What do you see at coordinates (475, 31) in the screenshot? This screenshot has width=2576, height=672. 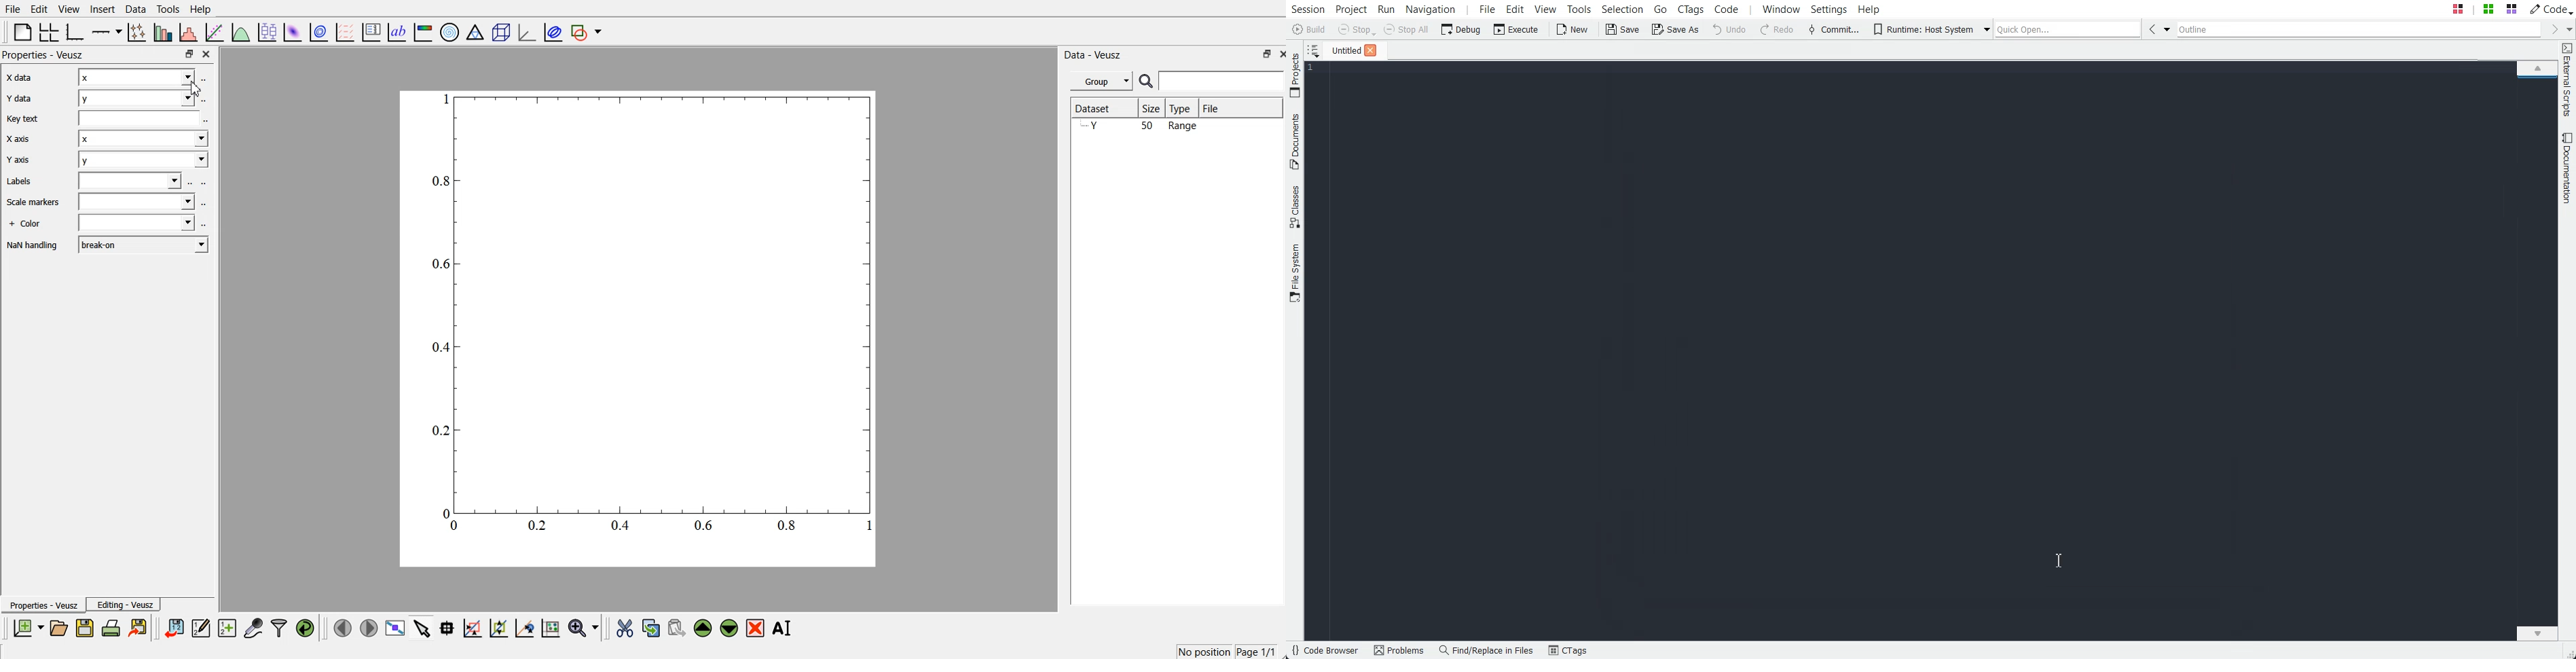 I see `ternary graph` at bounding box center [475, 31].